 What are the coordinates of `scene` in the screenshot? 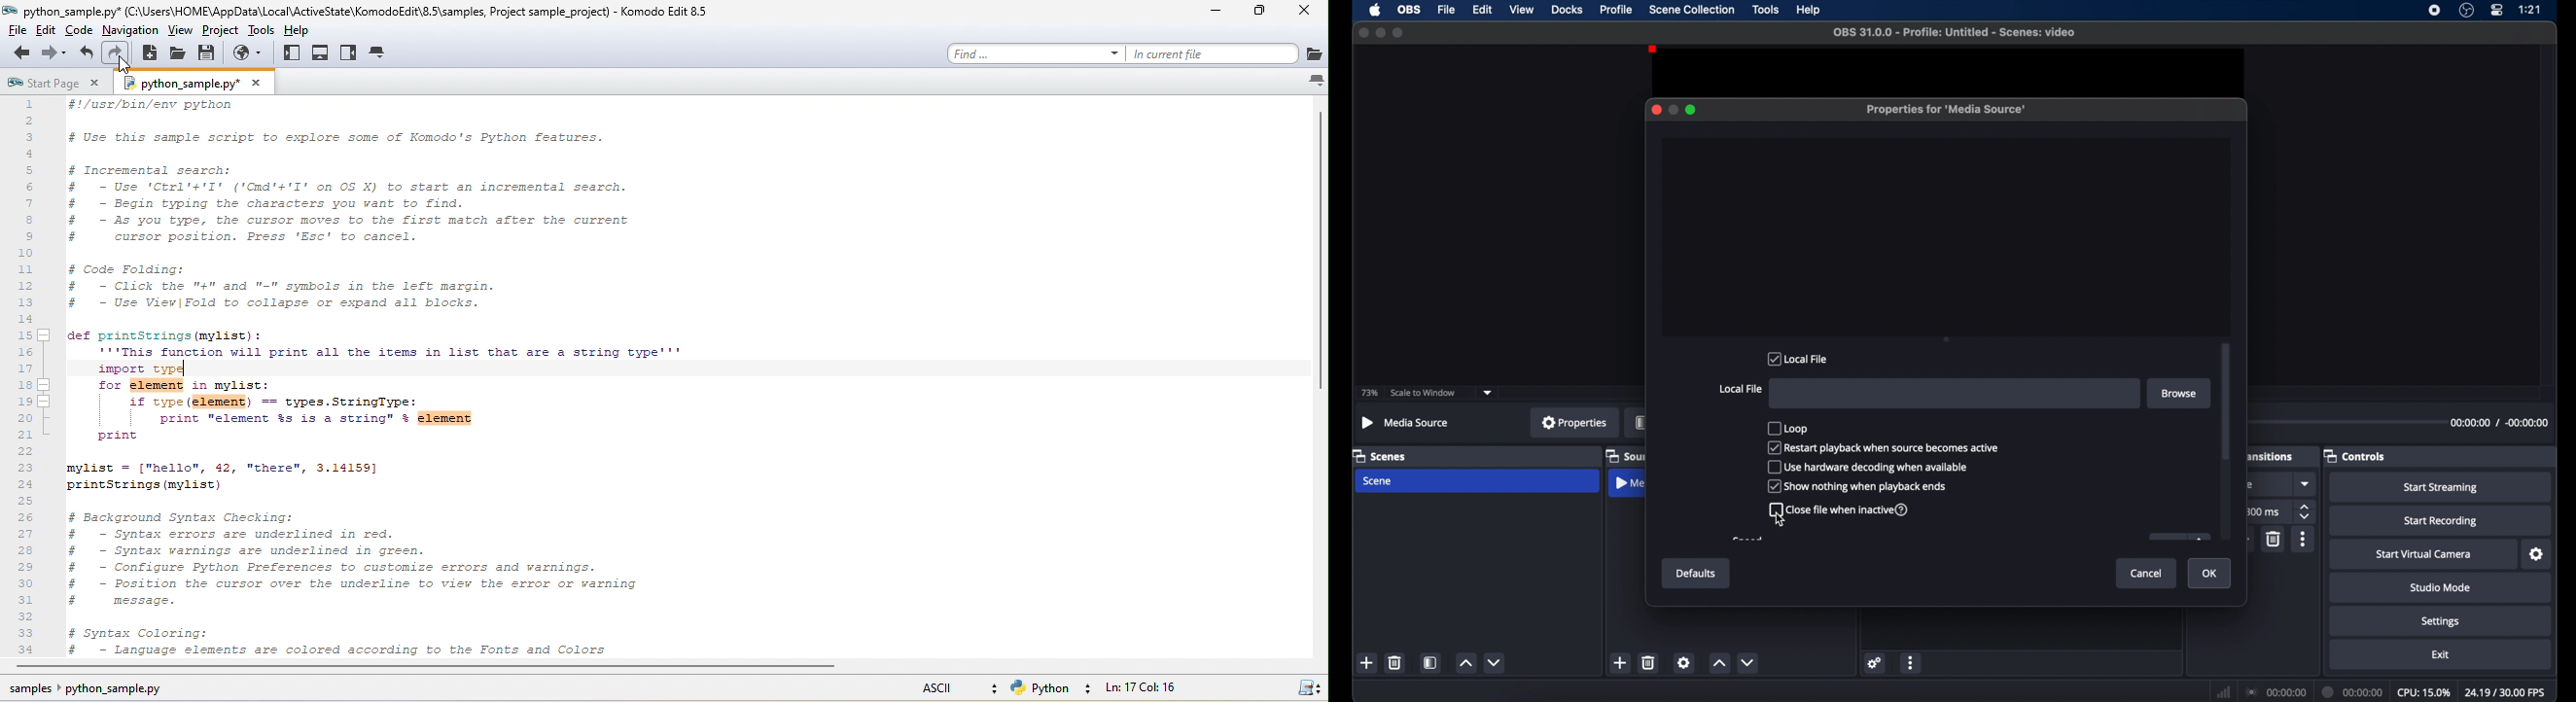 It's located at (1376, 481).